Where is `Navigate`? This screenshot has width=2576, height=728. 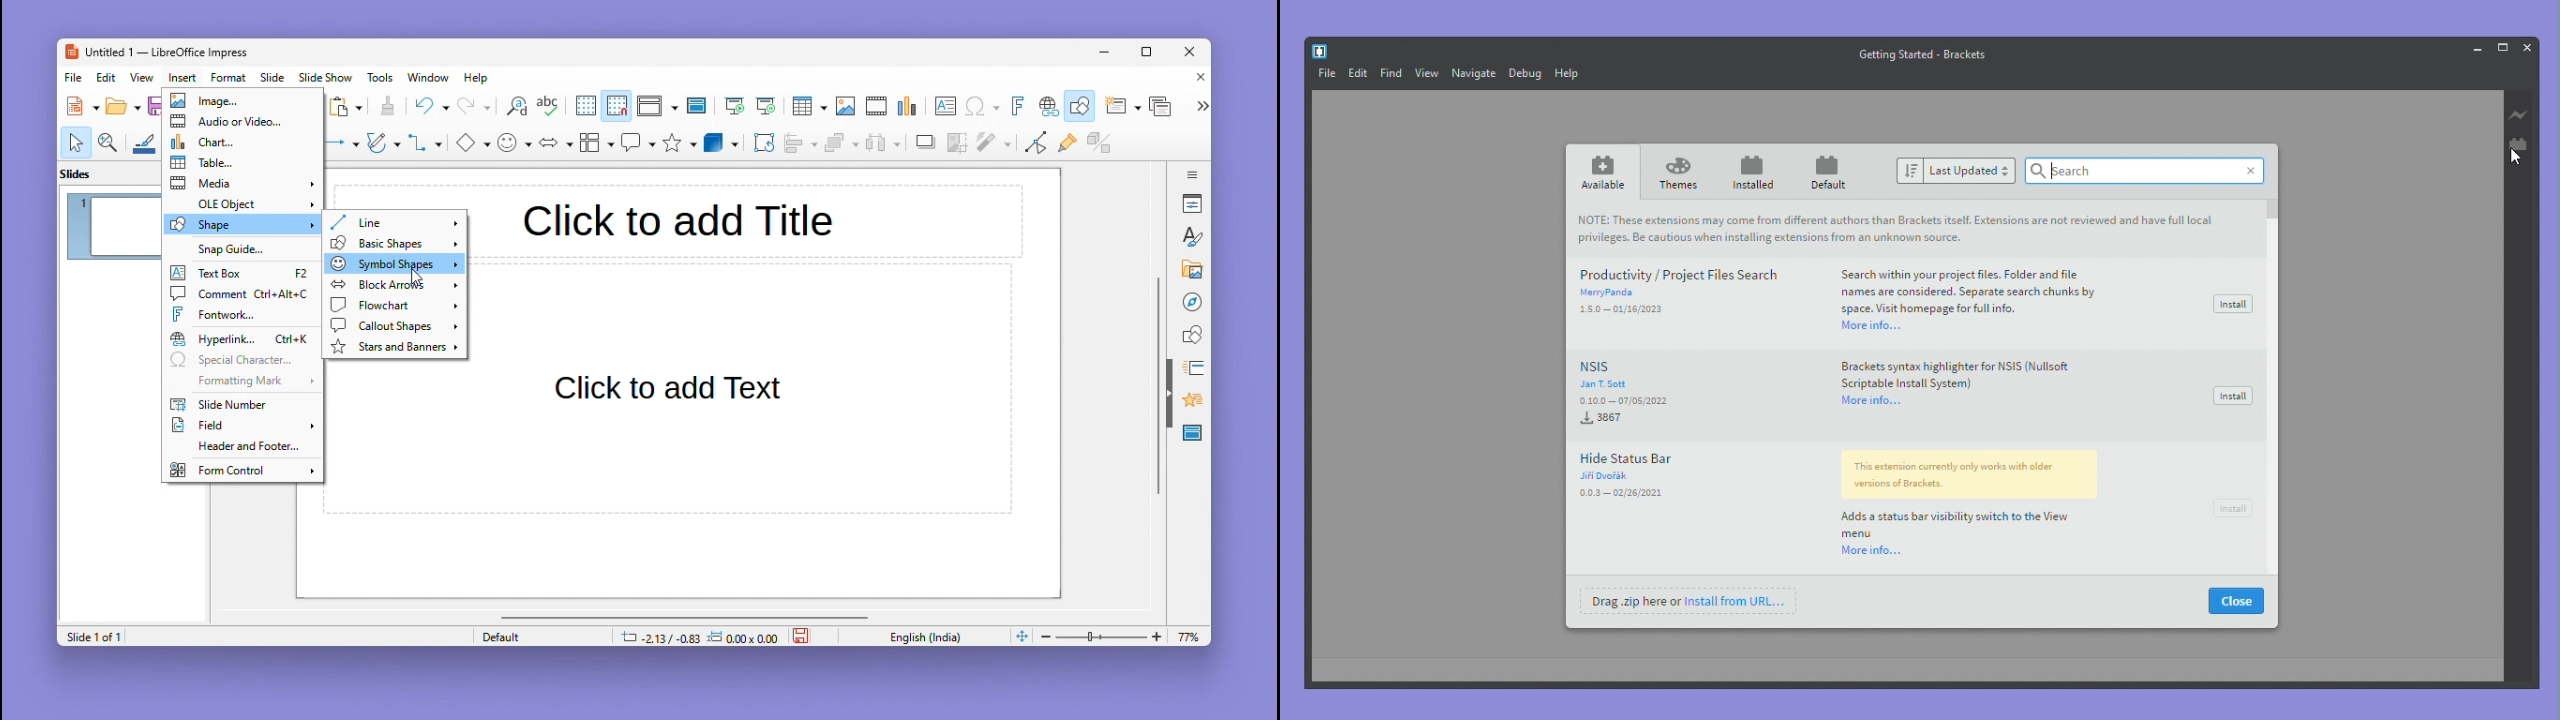
Navigate is located at coordinates (1476, 74).